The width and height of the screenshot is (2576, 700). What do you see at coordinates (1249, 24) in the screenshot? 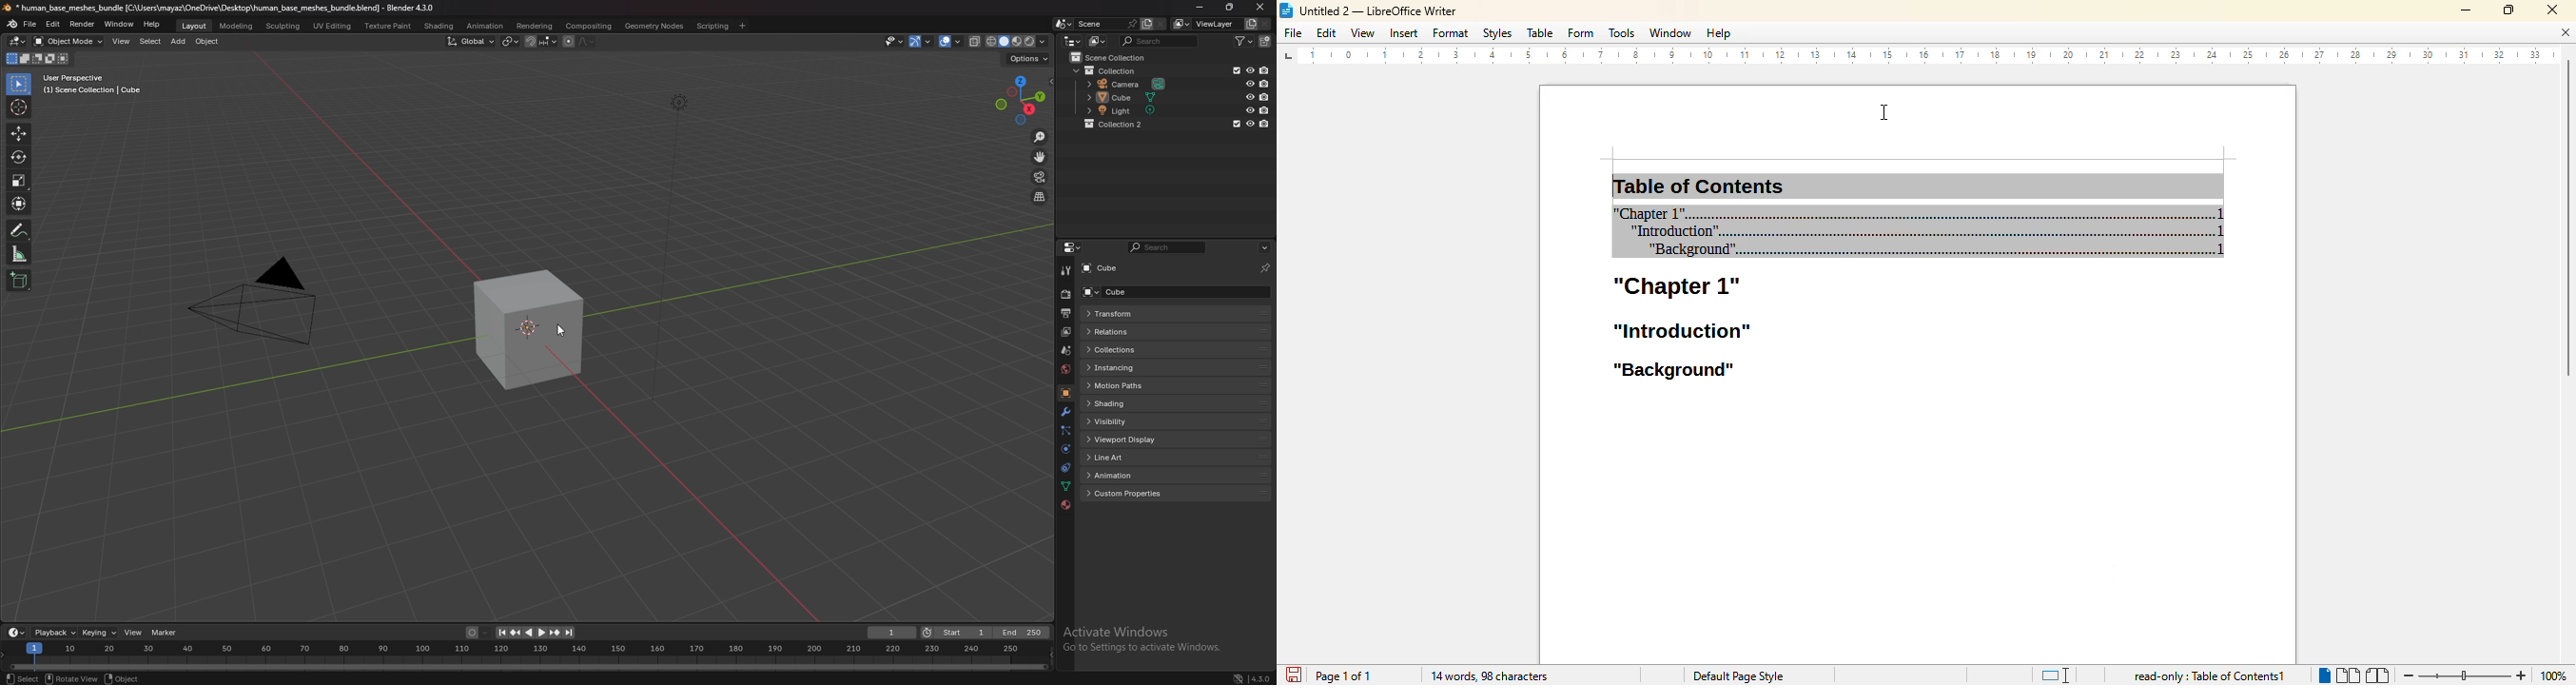
I see `add view layer` at bounding box center [1249, 24].